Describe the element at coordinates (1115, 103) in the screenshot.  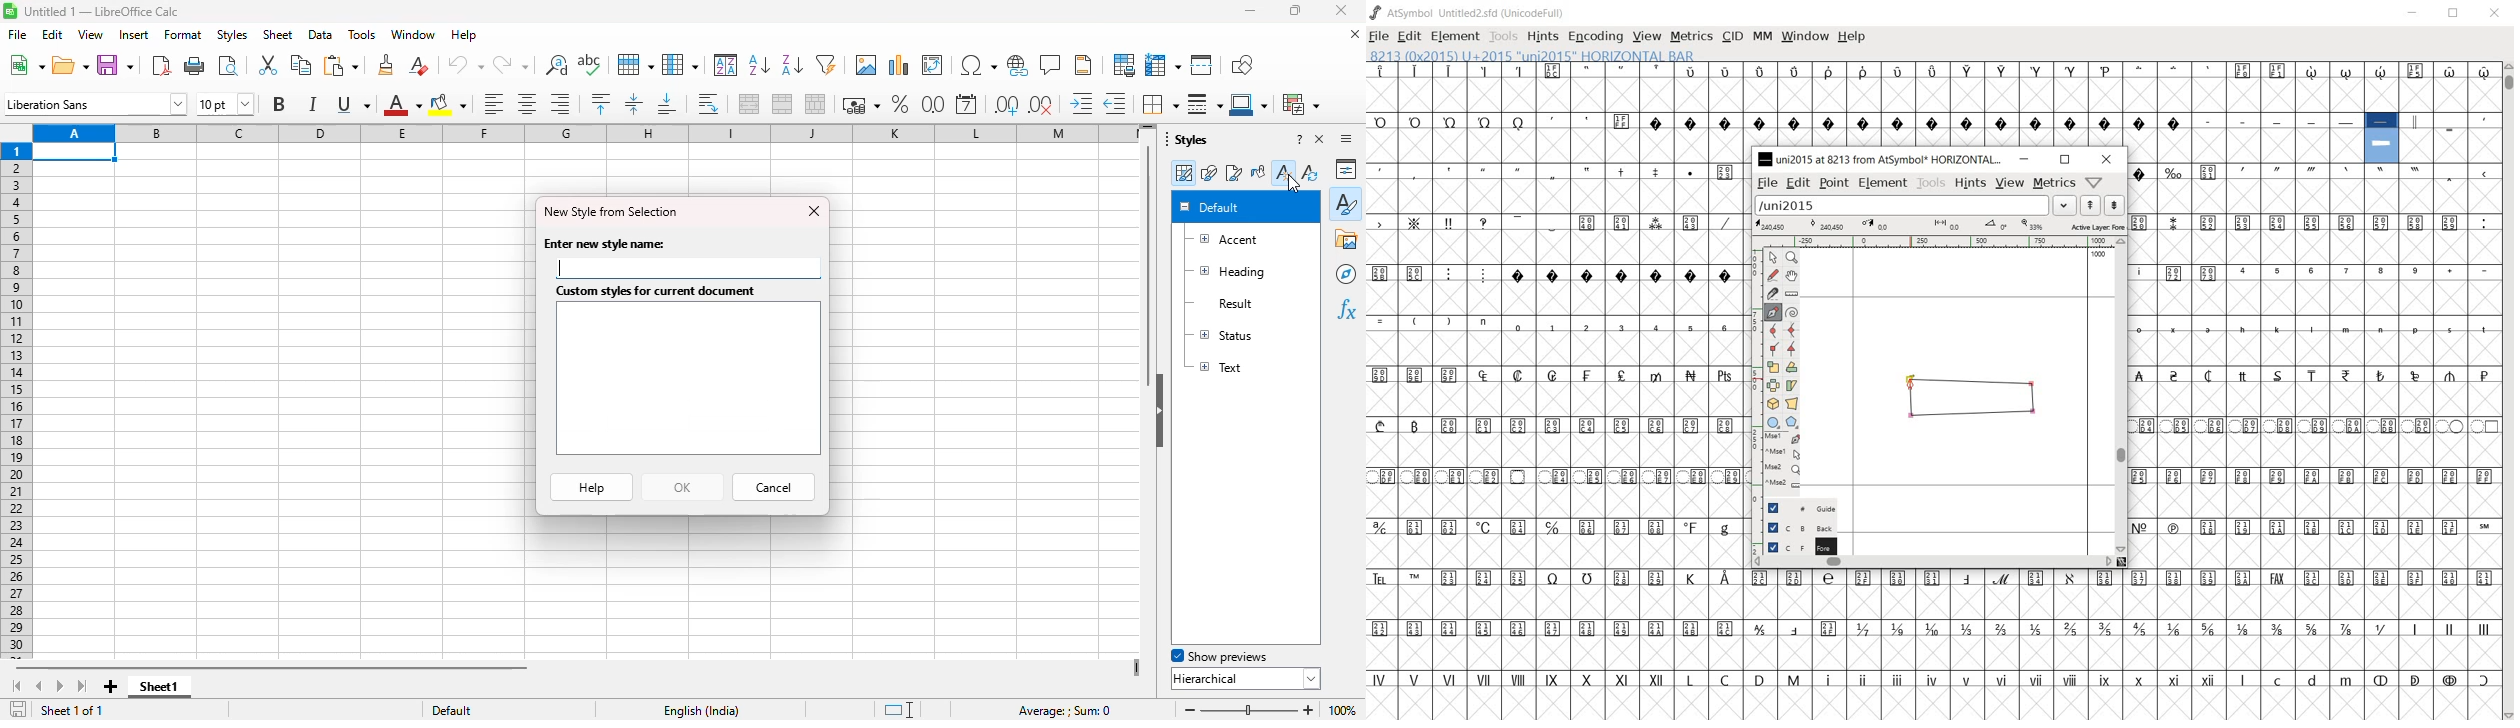
I see `delete decimal` at that location.